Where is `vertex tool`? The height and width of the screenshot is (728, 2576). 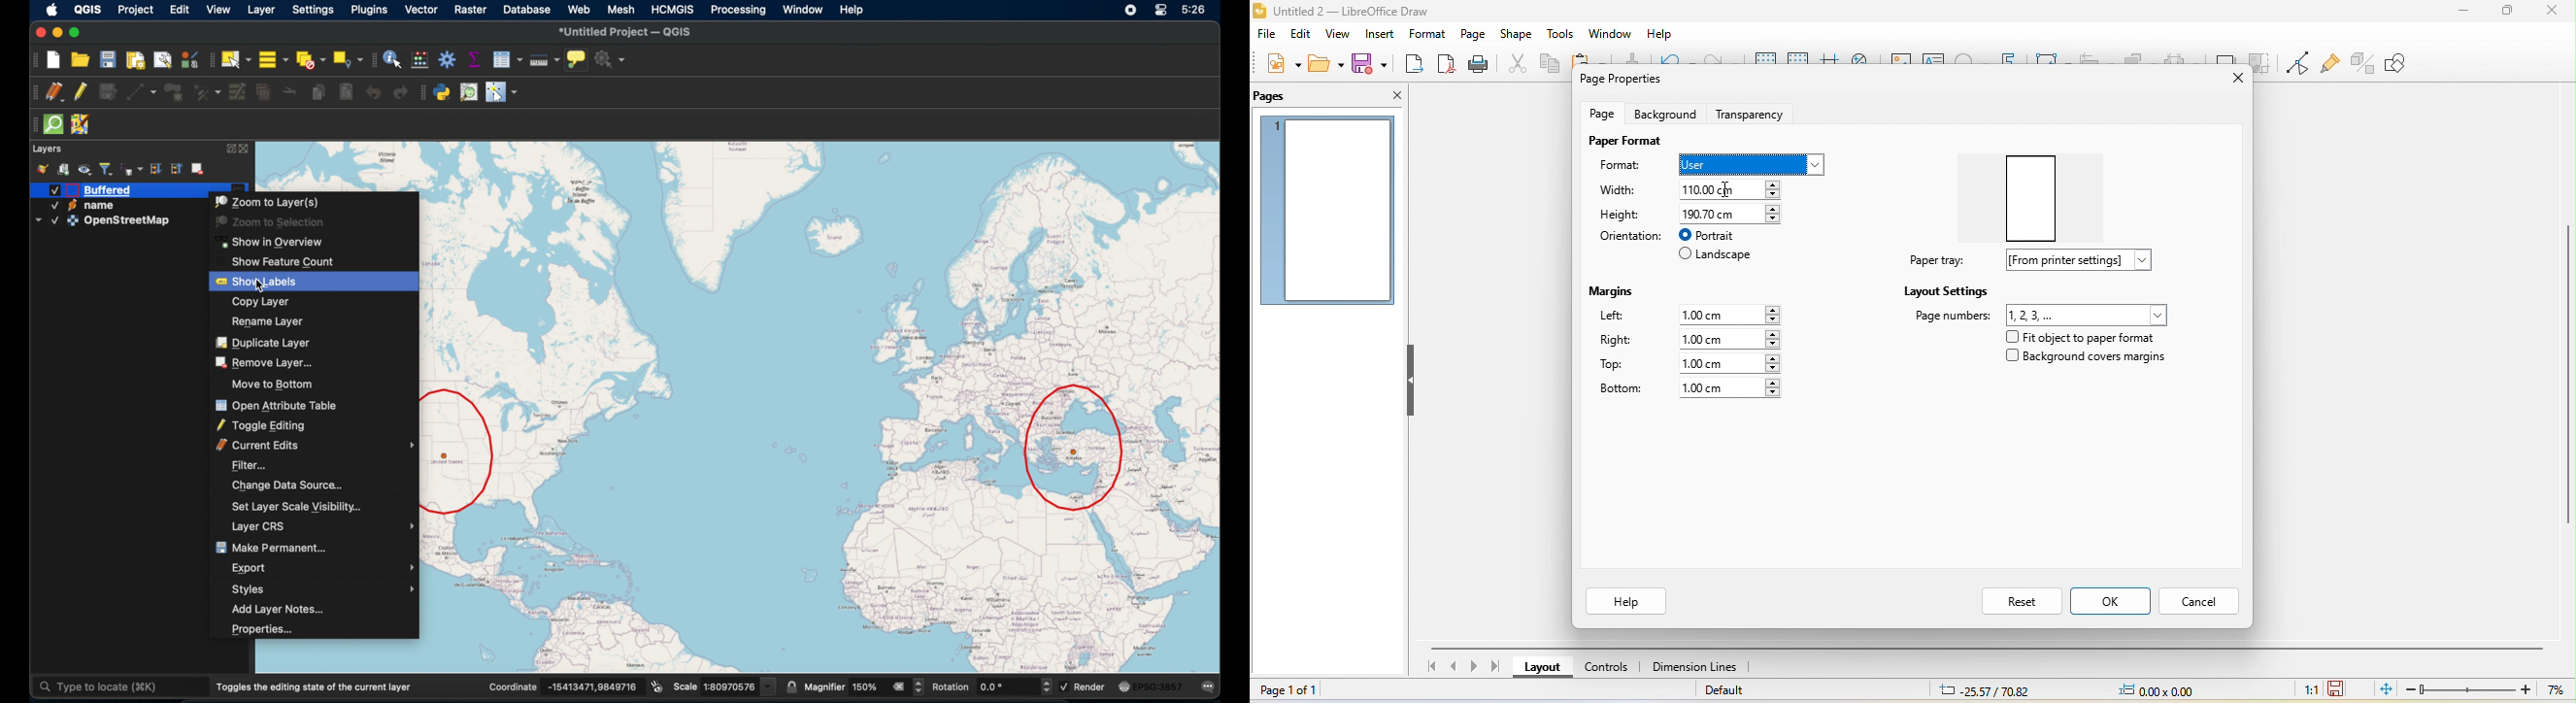
vertex tool is located at coordinates (206, 91).